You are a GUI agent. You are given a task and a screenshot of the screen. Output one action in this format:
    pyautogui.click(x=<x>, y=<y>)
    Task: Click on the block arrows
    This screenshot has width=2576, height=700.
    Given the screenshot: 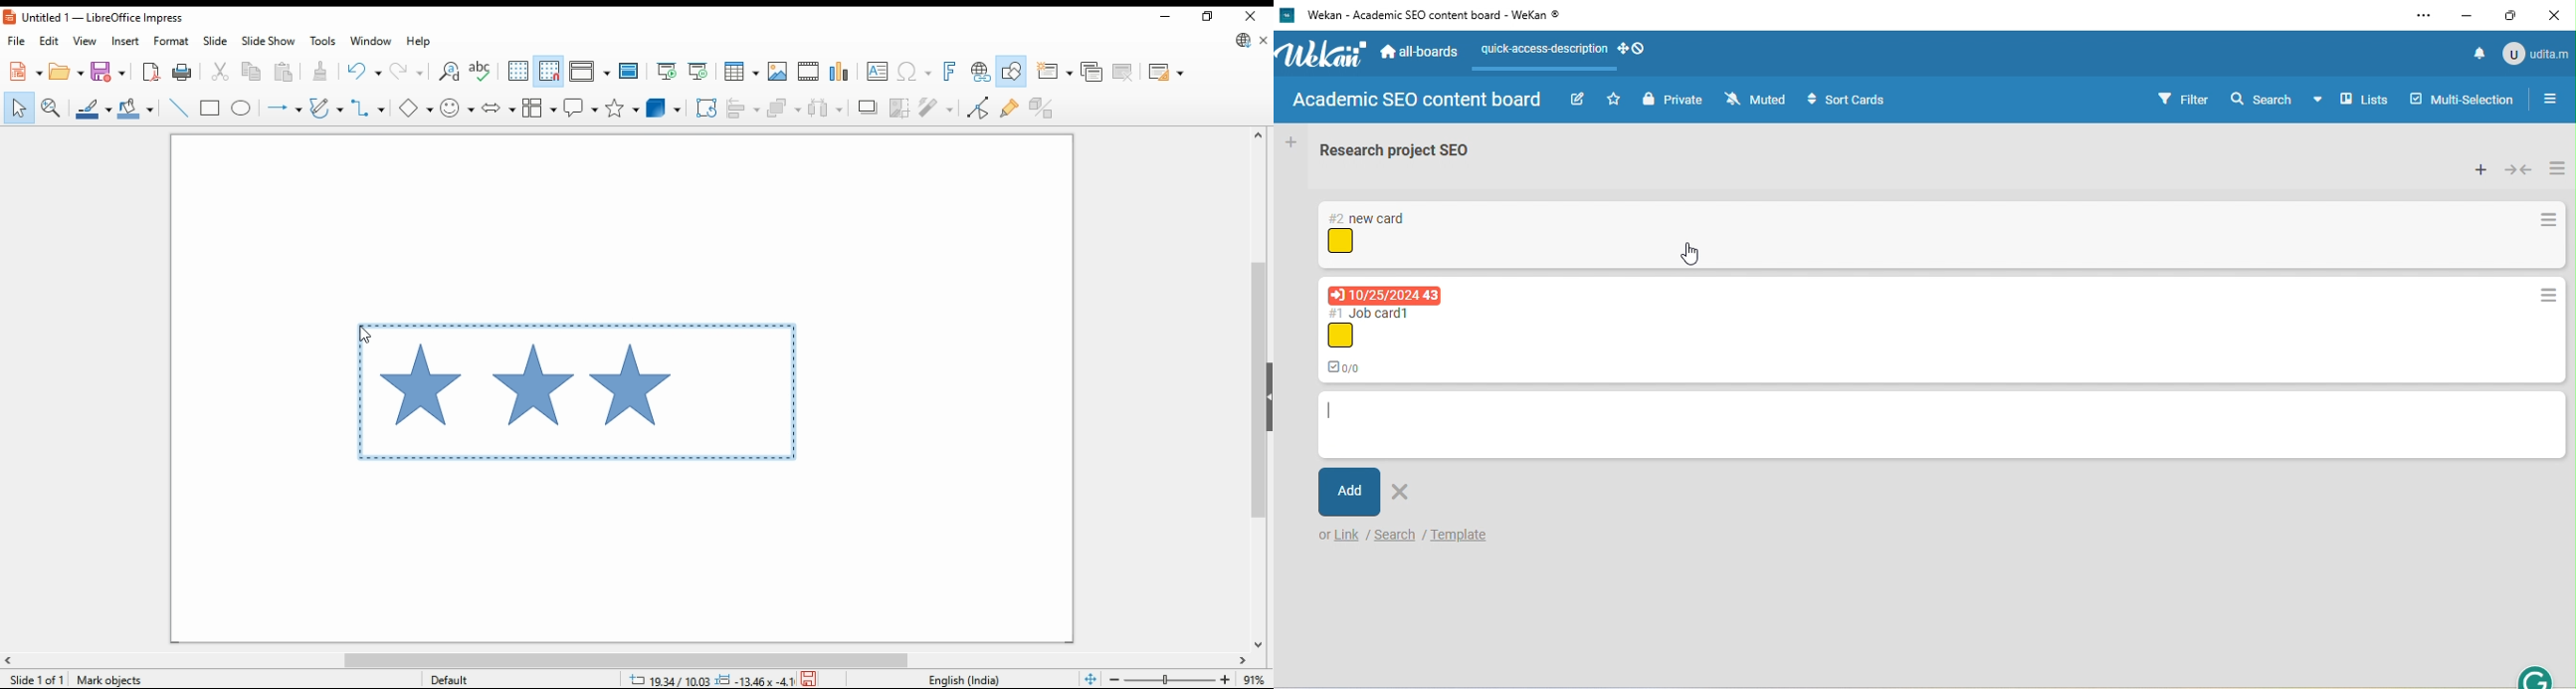 What is the action you would take?
    pyautogui.click(x=497, y=107)
    